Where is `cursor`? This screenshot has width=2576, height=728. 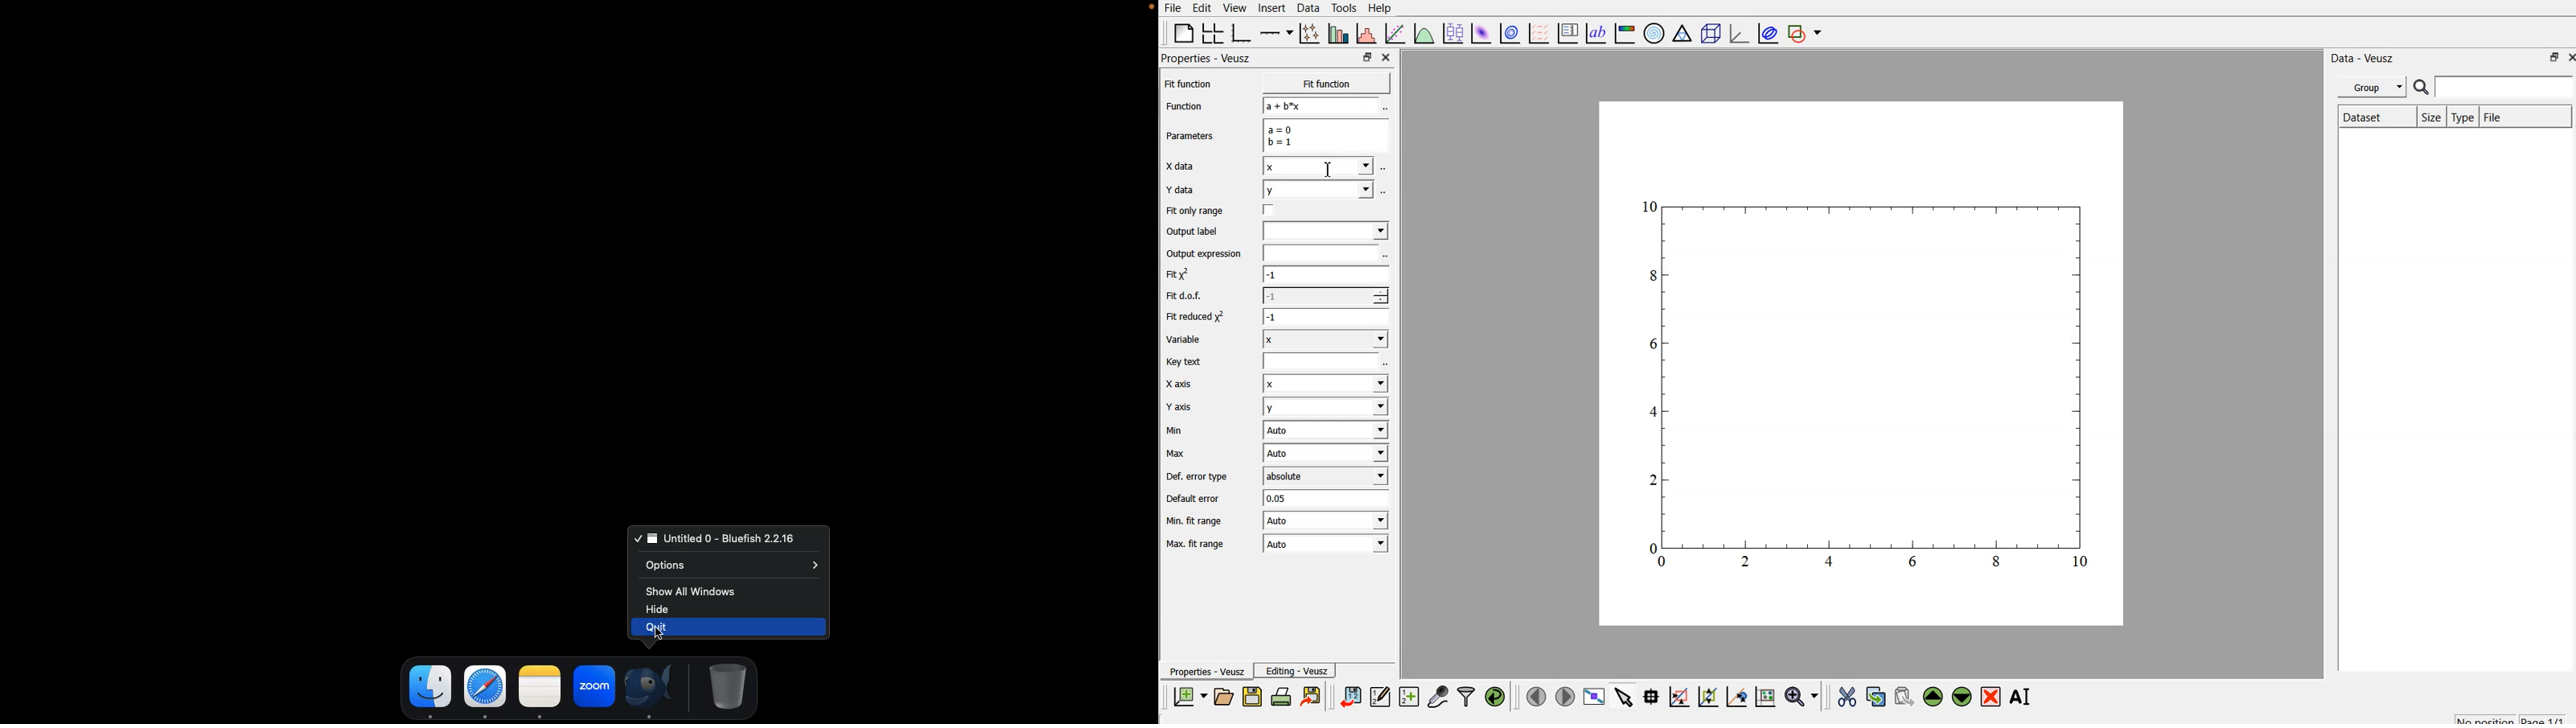
cursor is located at coordinates (1326, 169).